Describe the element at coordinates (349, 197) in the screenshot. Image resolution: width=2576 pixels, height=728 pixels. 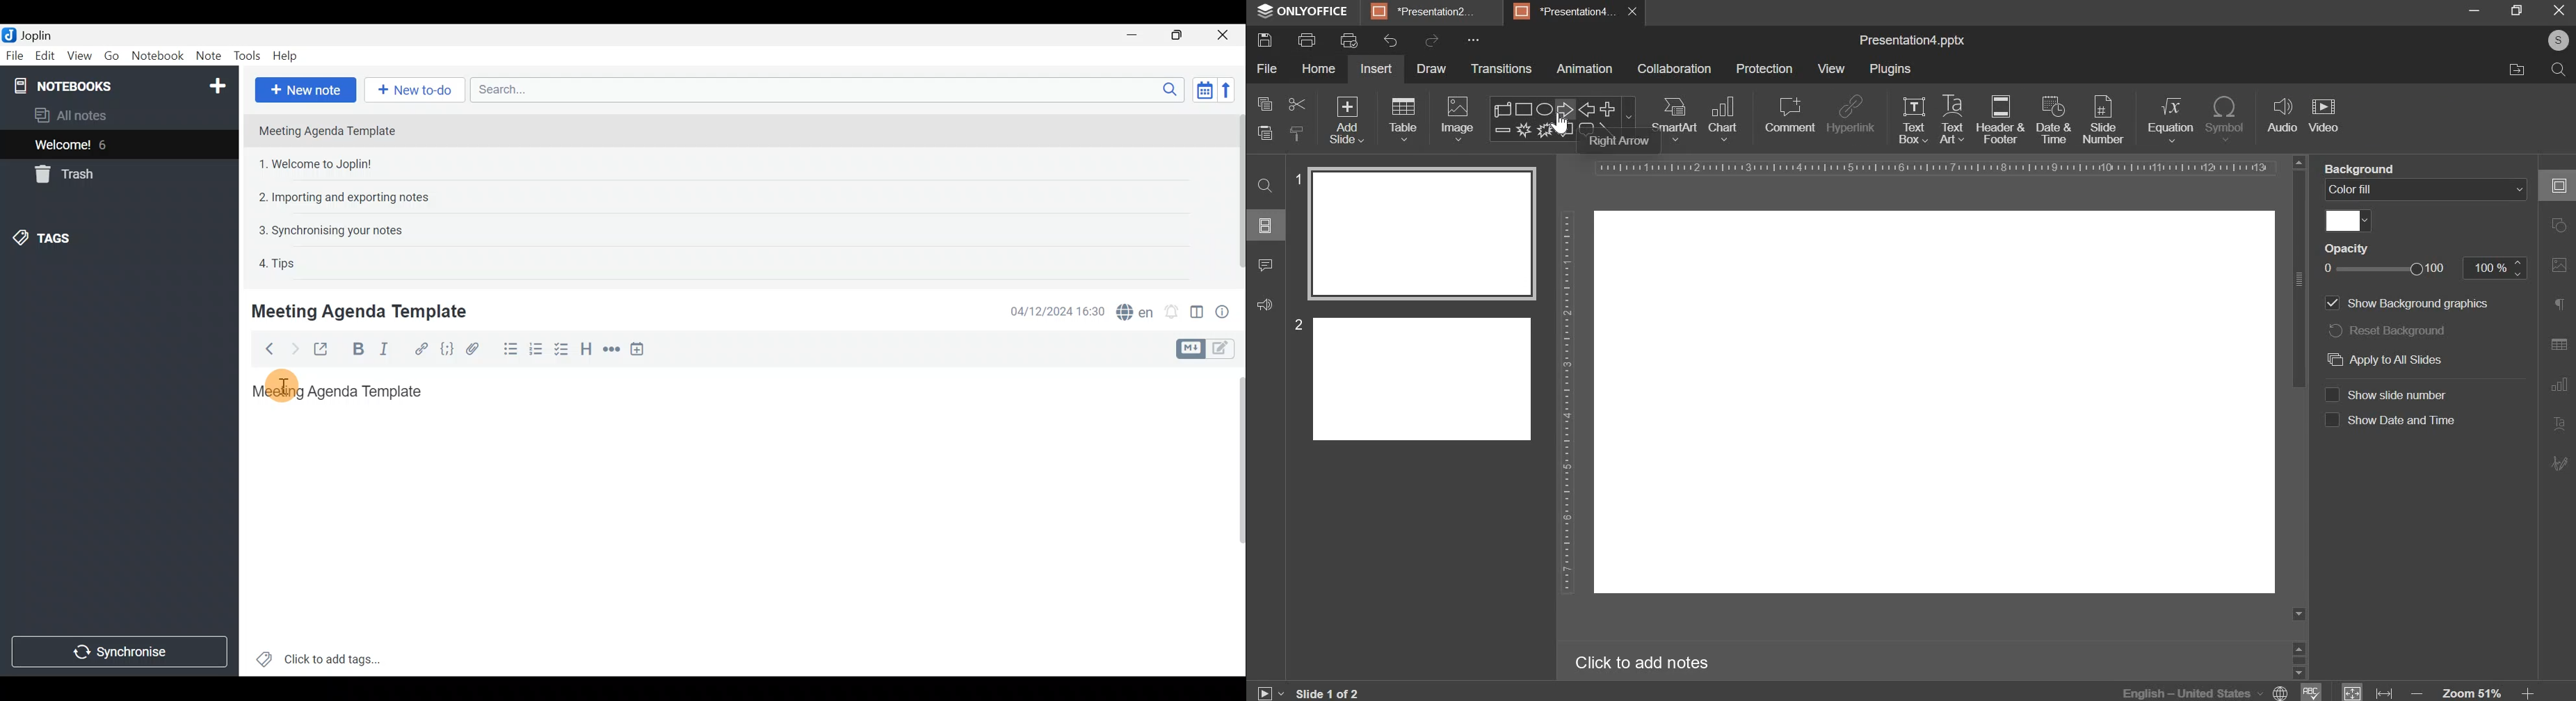
I see `2. Importing and exporting notes` at that location.